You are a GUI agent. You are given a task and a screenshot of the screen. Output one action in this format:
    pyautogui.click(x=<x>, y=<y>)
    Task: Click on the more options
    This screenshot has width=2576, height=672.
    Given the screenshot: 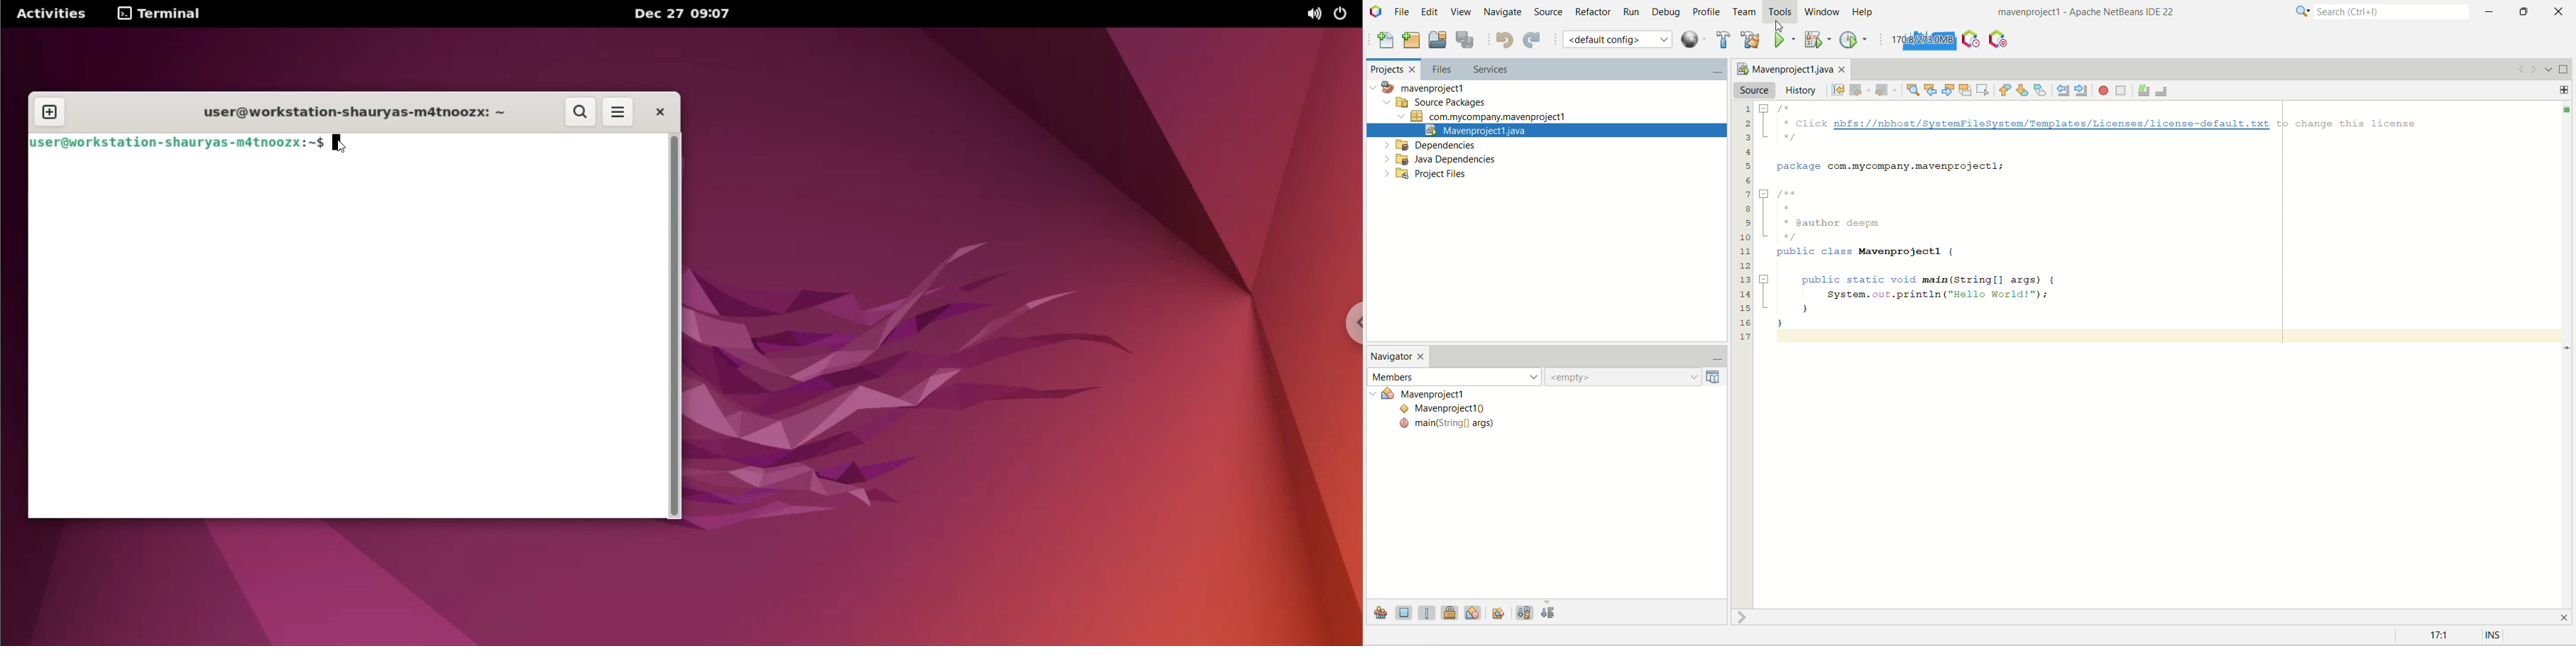 What is the action you would take?
    pyautogui.click(x=617, y=111)
    